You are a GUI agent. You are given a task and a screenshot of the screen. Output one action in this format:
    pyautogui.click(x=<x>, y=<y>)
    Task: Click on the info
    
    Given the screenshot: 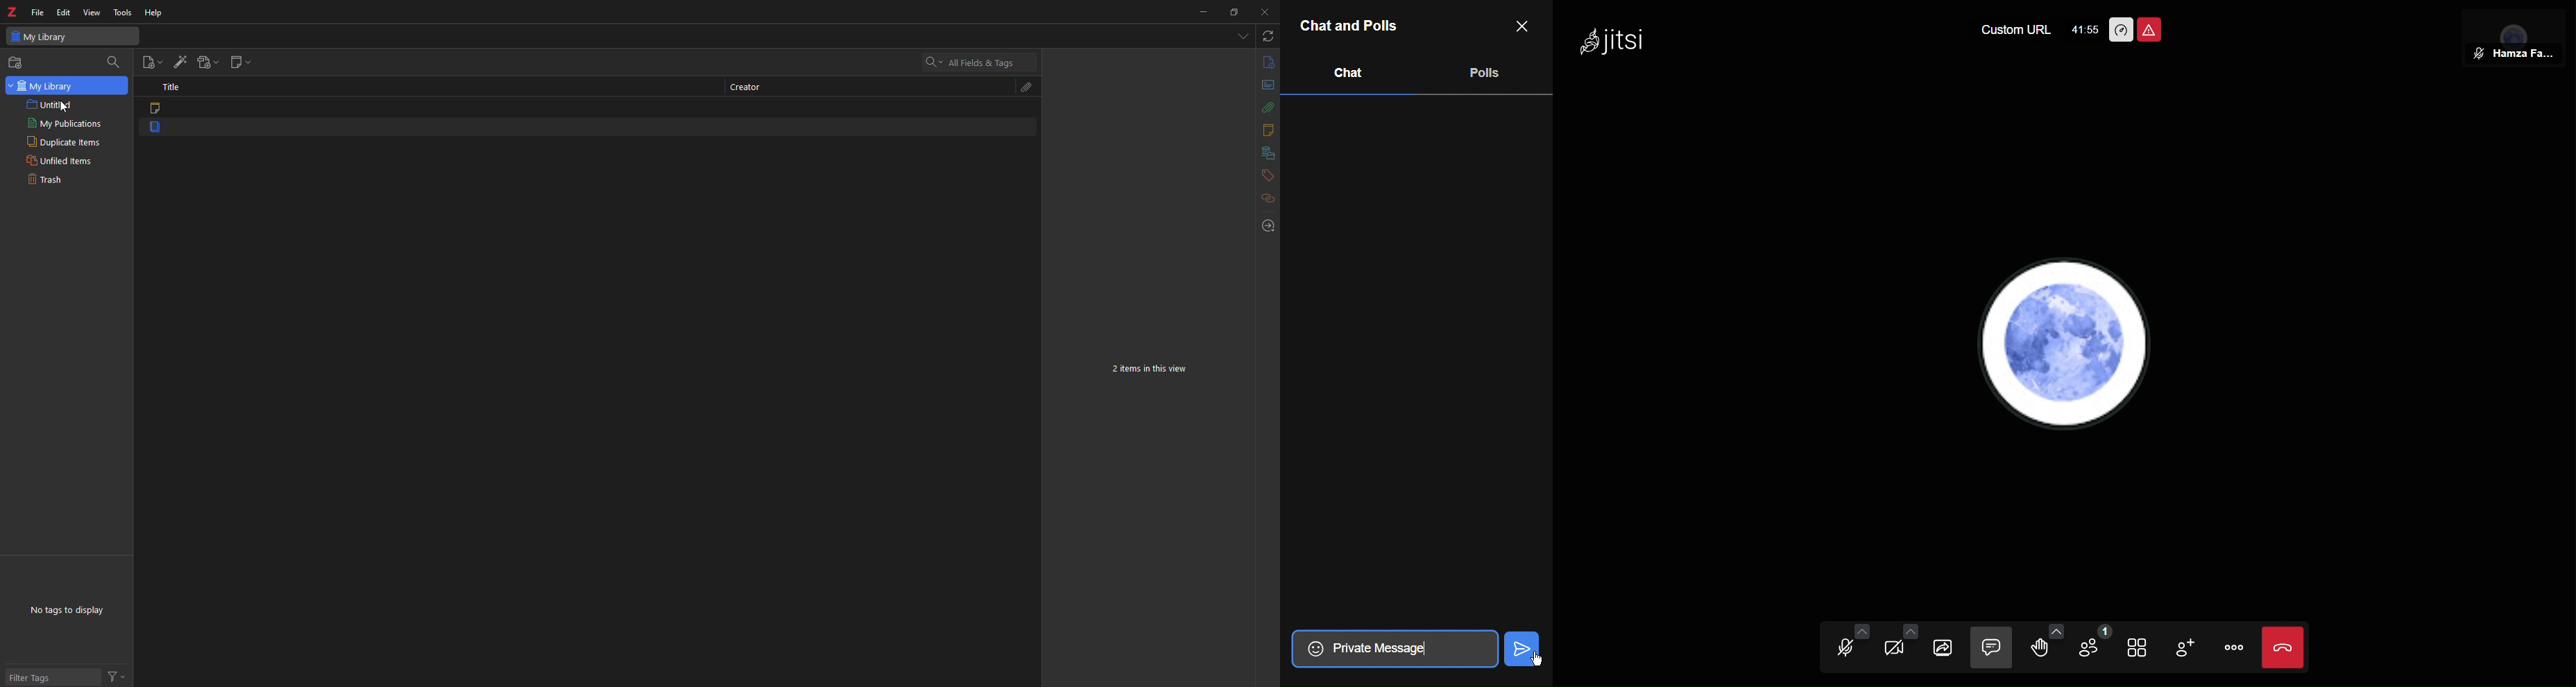 What is the action you would take?
    pyautogui.click(x=1268, y=62)
    